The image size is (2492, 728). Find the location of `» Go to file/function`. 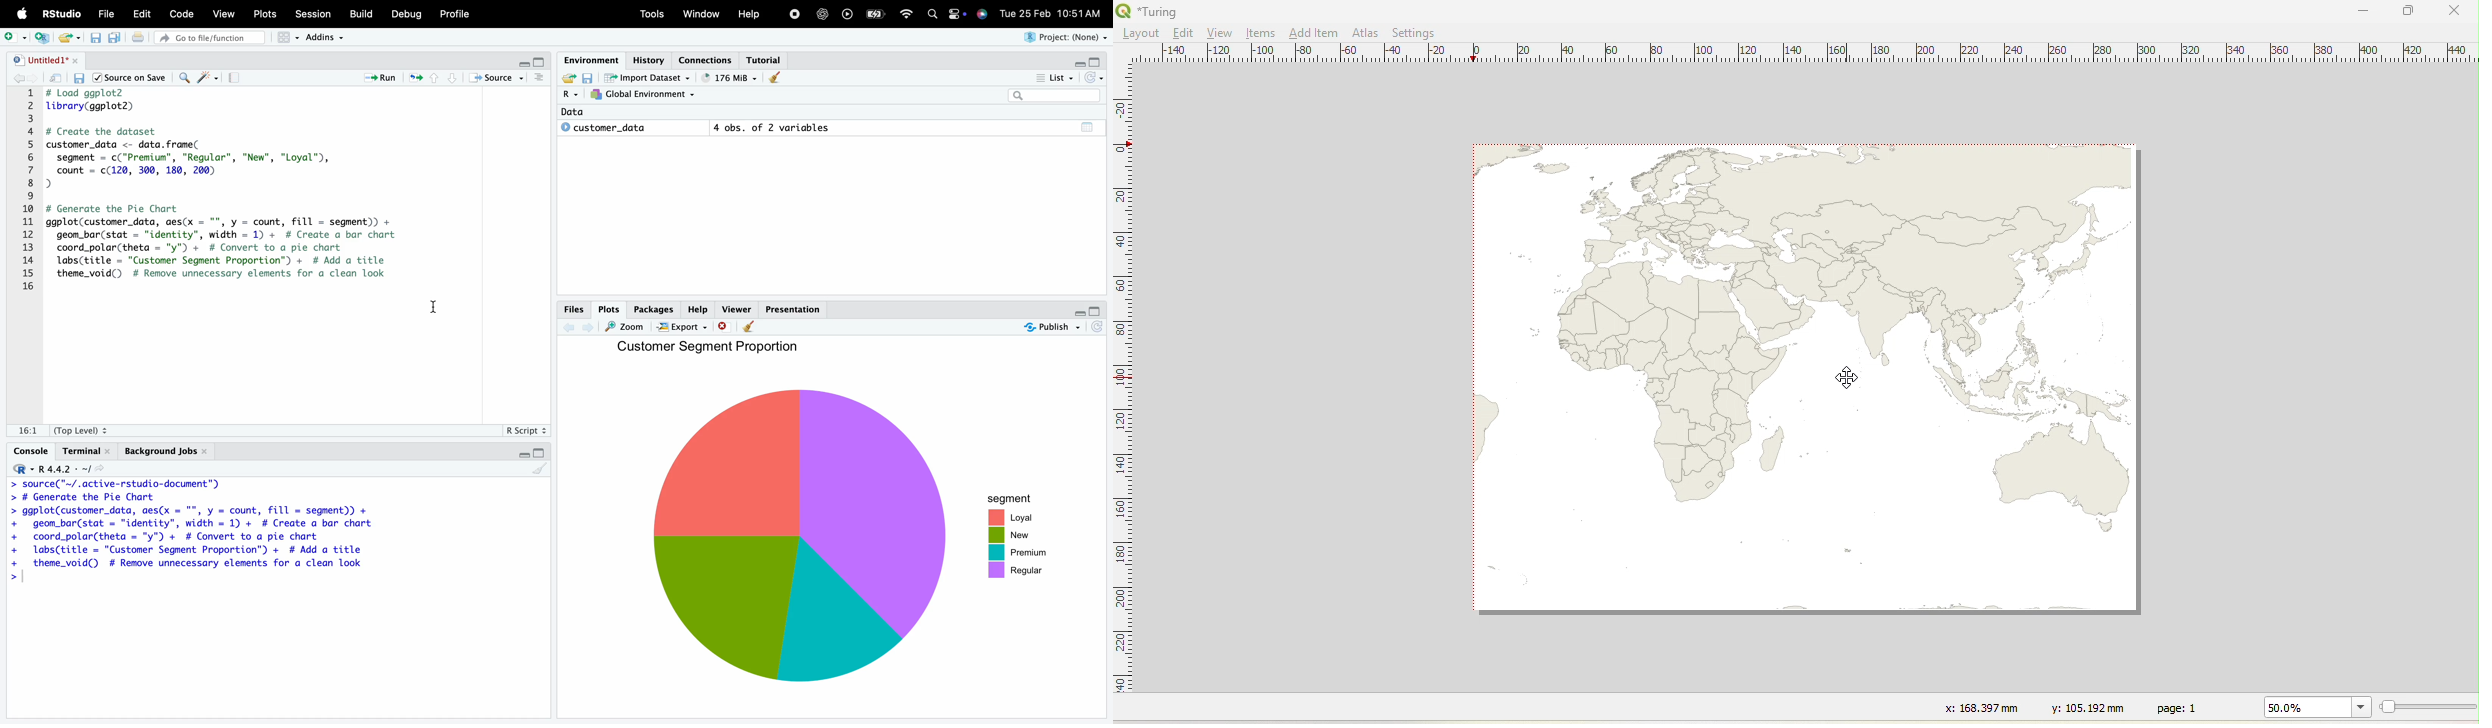

» Go to file/function is located at coordinates (209, 37).